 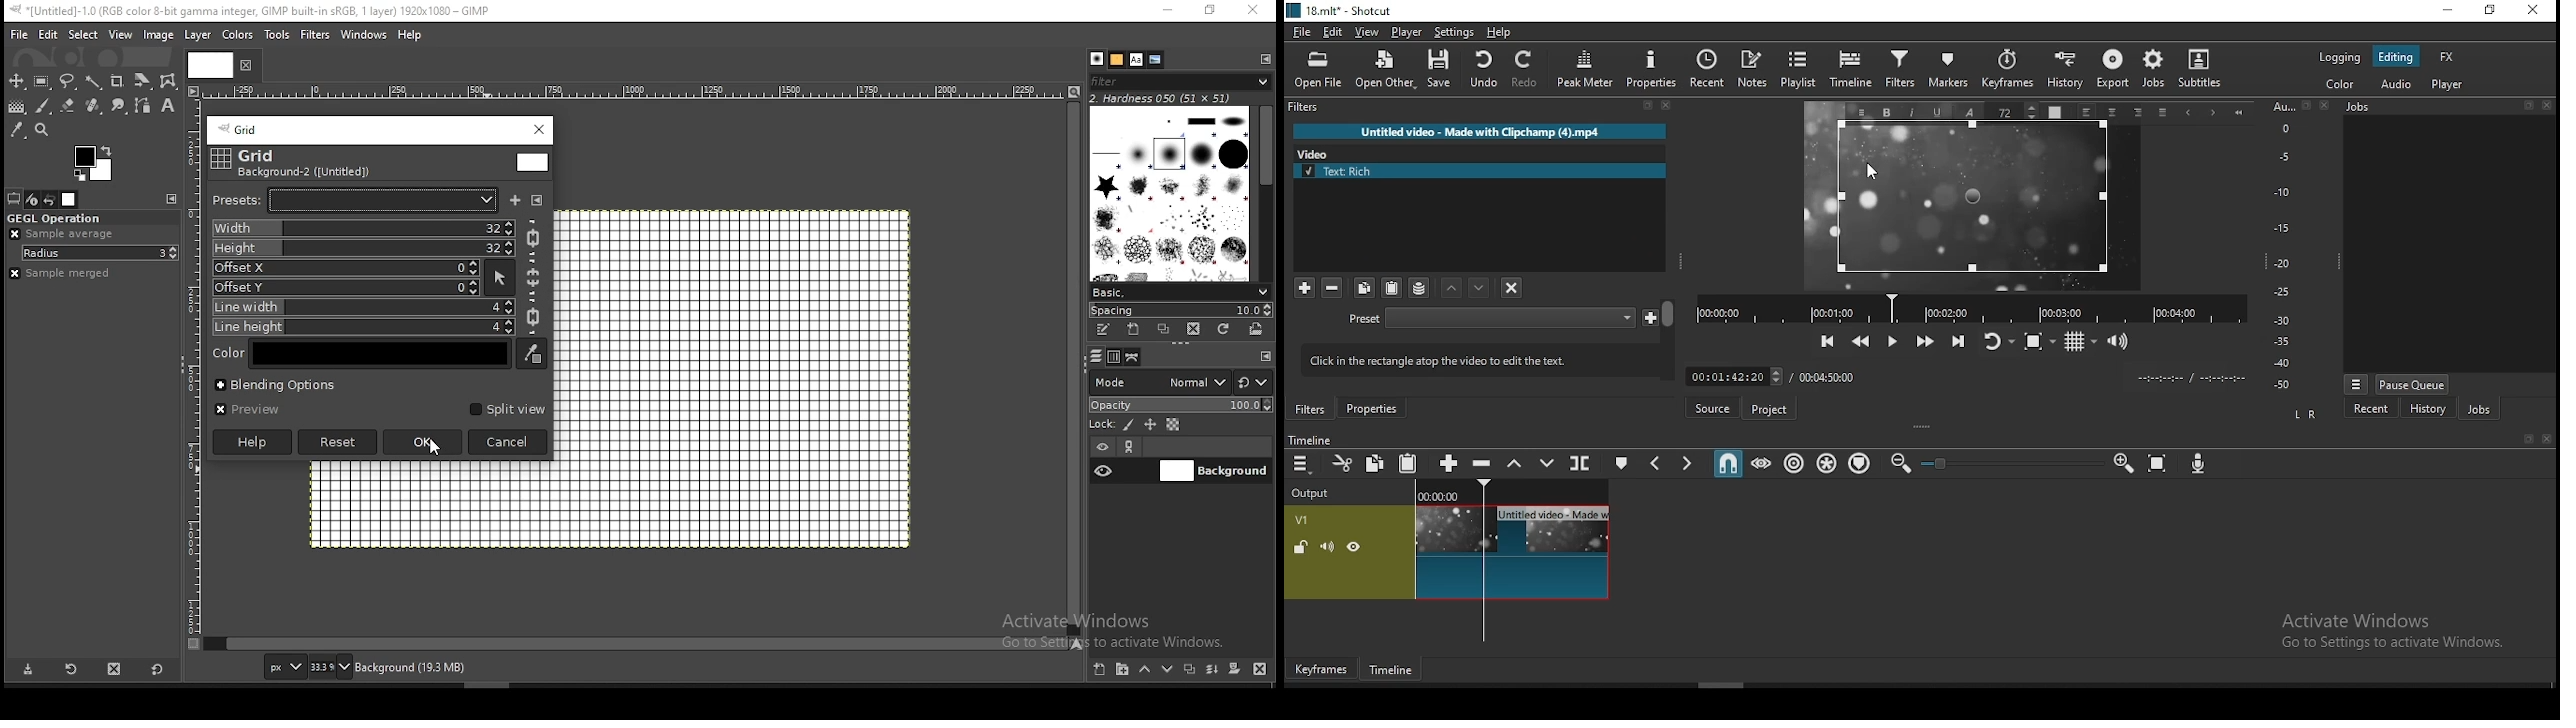 What do you see at coordinates (2155, 70) in the screenshot?
I see `jobs` at bounding box center [2155, 70].